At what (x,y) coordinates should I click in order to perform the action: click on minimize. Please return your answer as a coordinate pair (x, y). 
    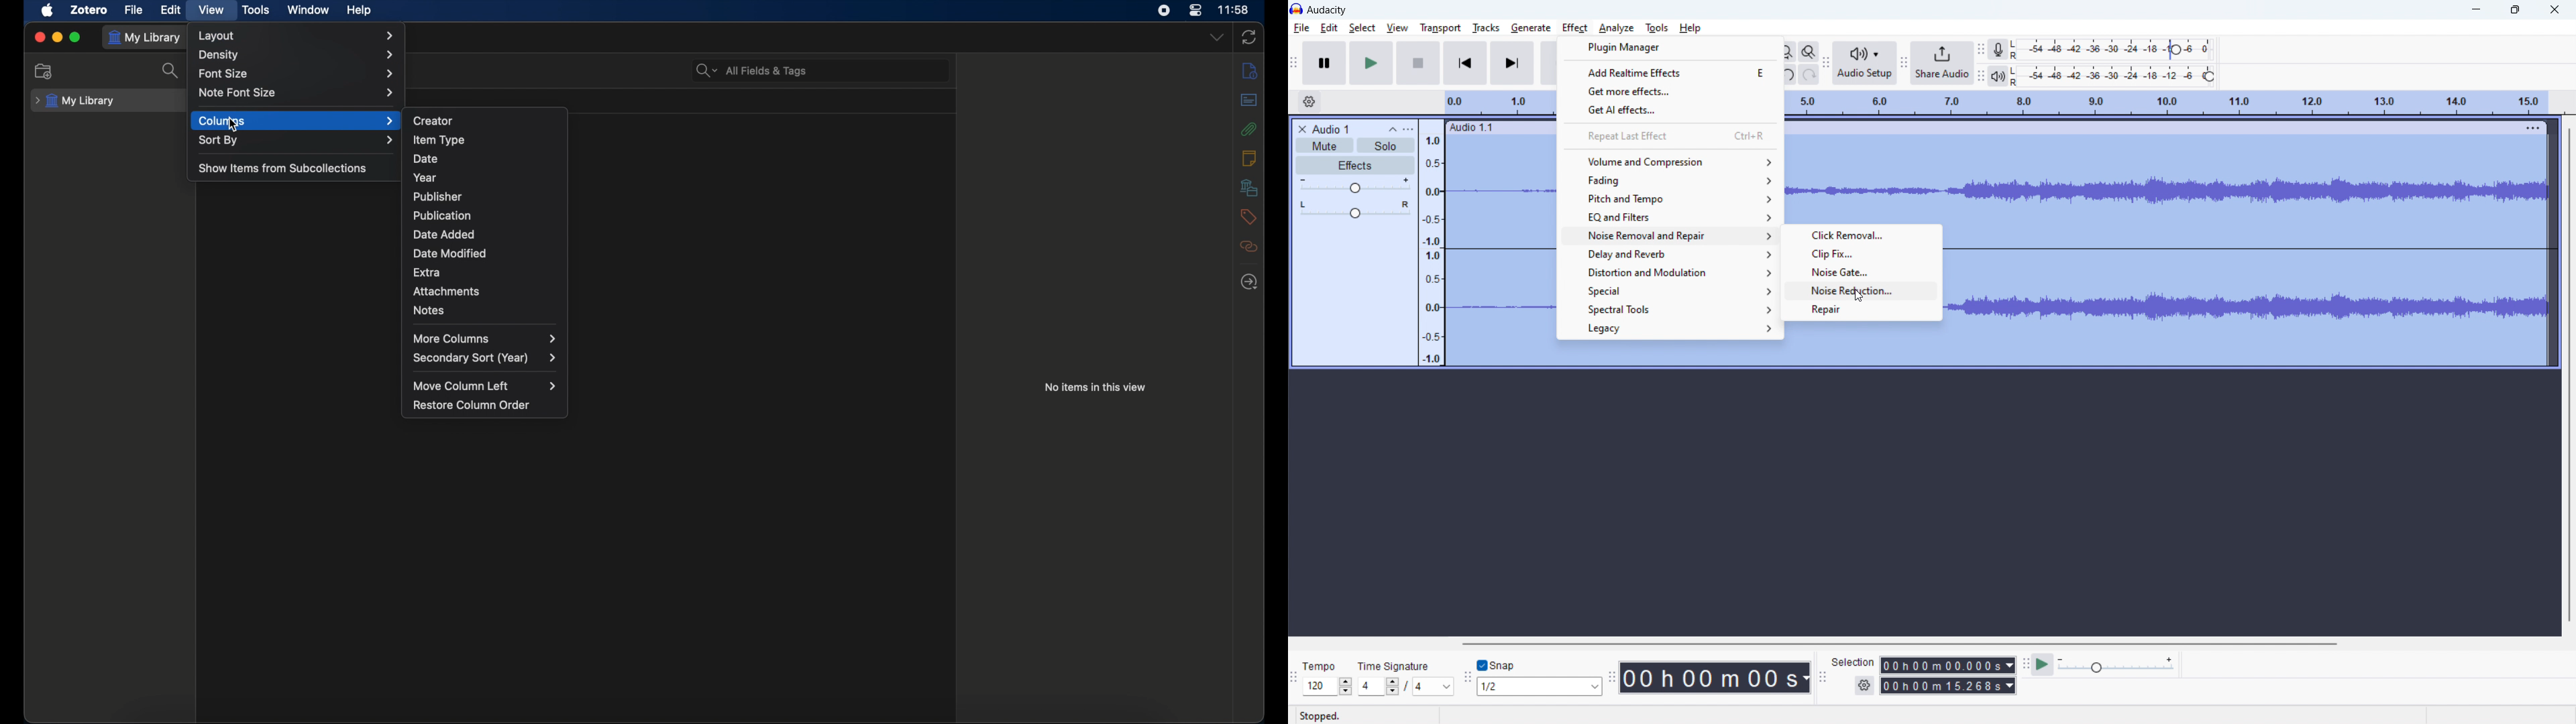
    Looking at the image, I should click on (56, 37).